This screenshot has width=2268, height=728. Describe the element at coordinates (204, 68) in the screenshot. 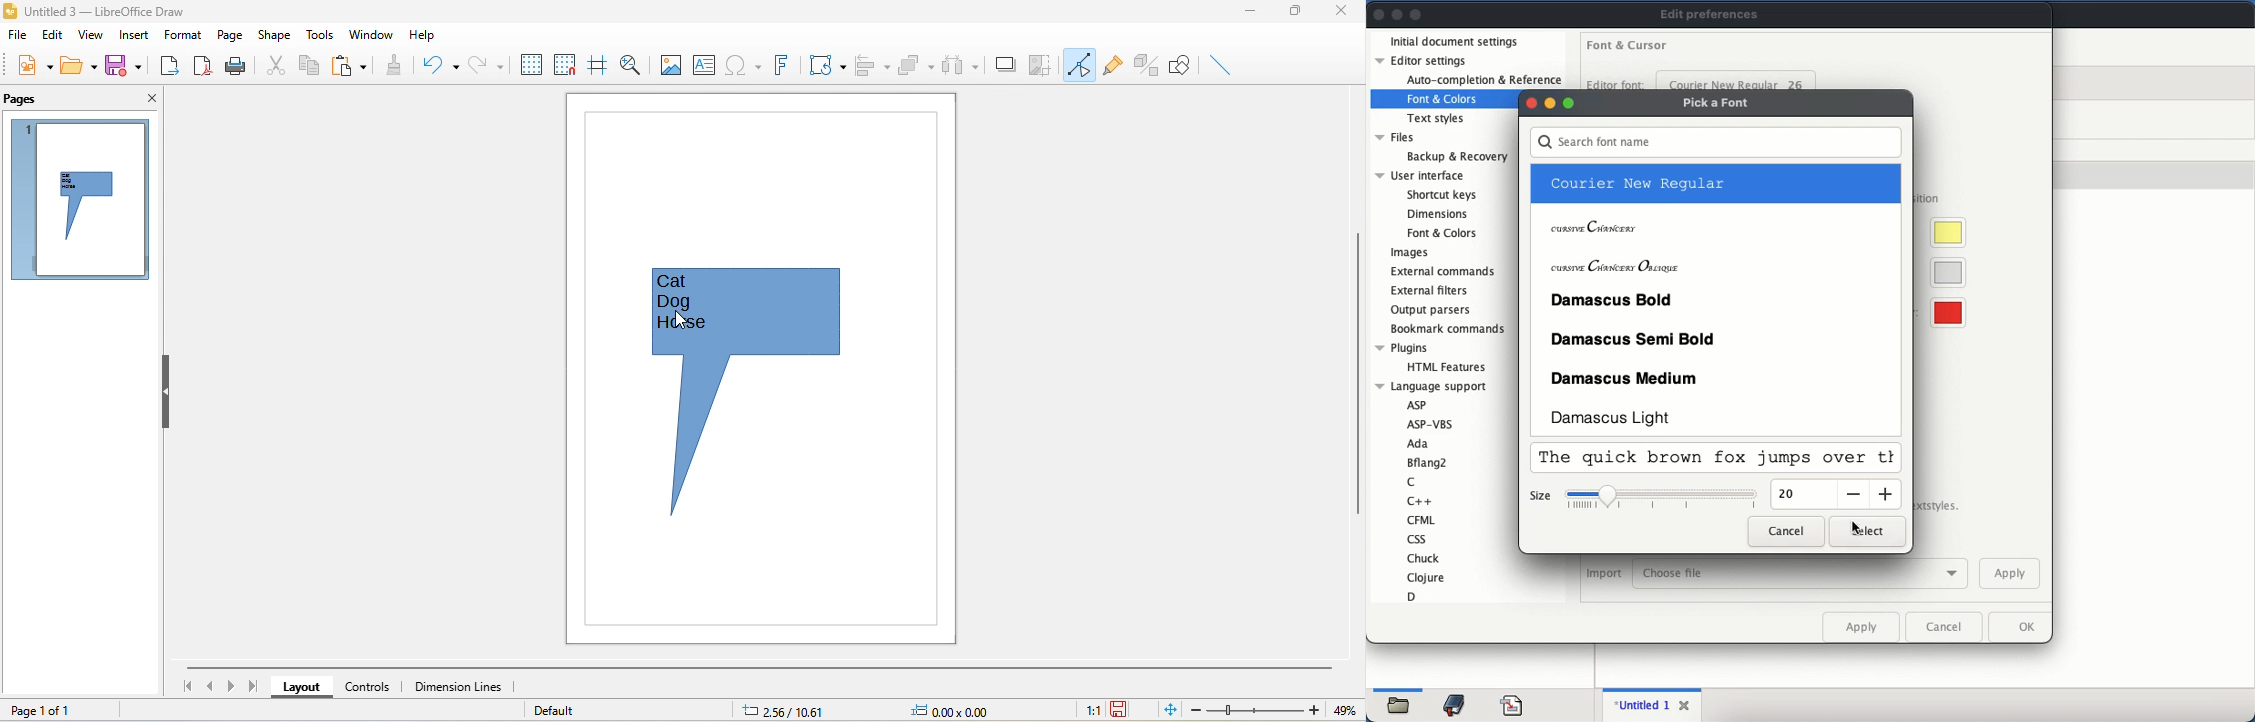

I see `export directly as pdf` at that location.